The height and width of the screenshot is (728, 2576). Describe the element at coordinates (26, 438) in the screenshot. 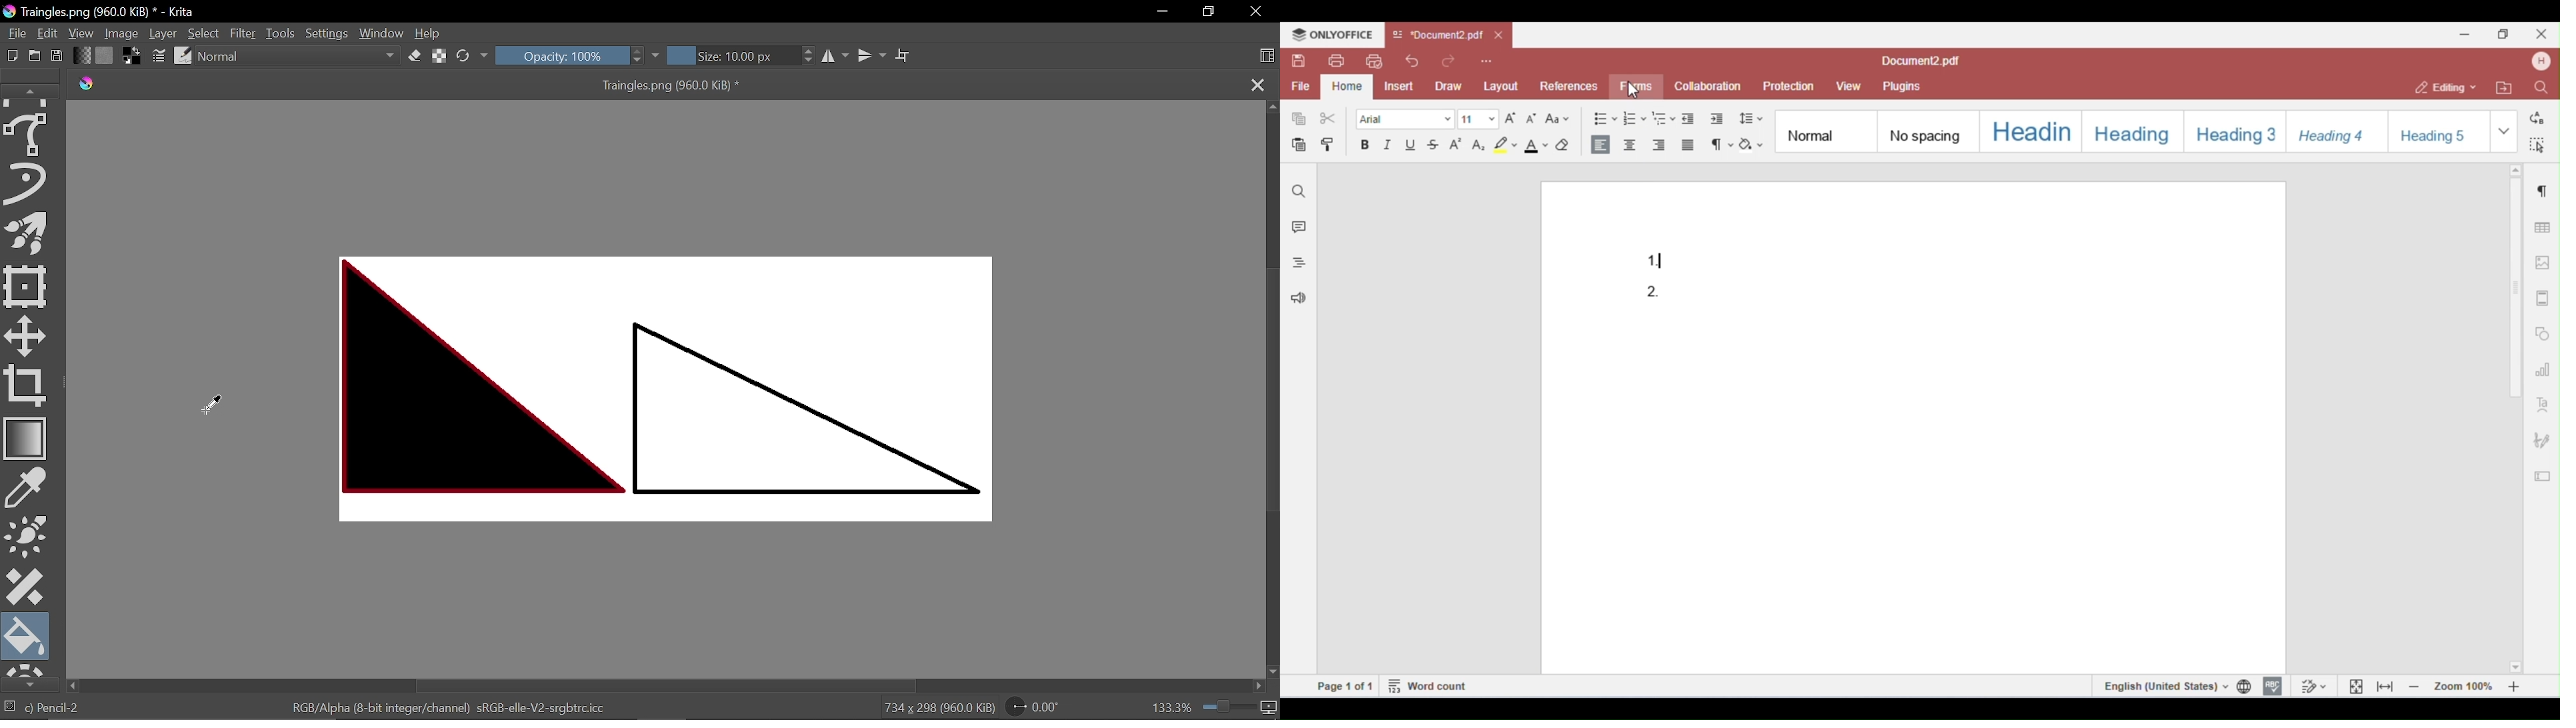

I see `Gradient` at that location.